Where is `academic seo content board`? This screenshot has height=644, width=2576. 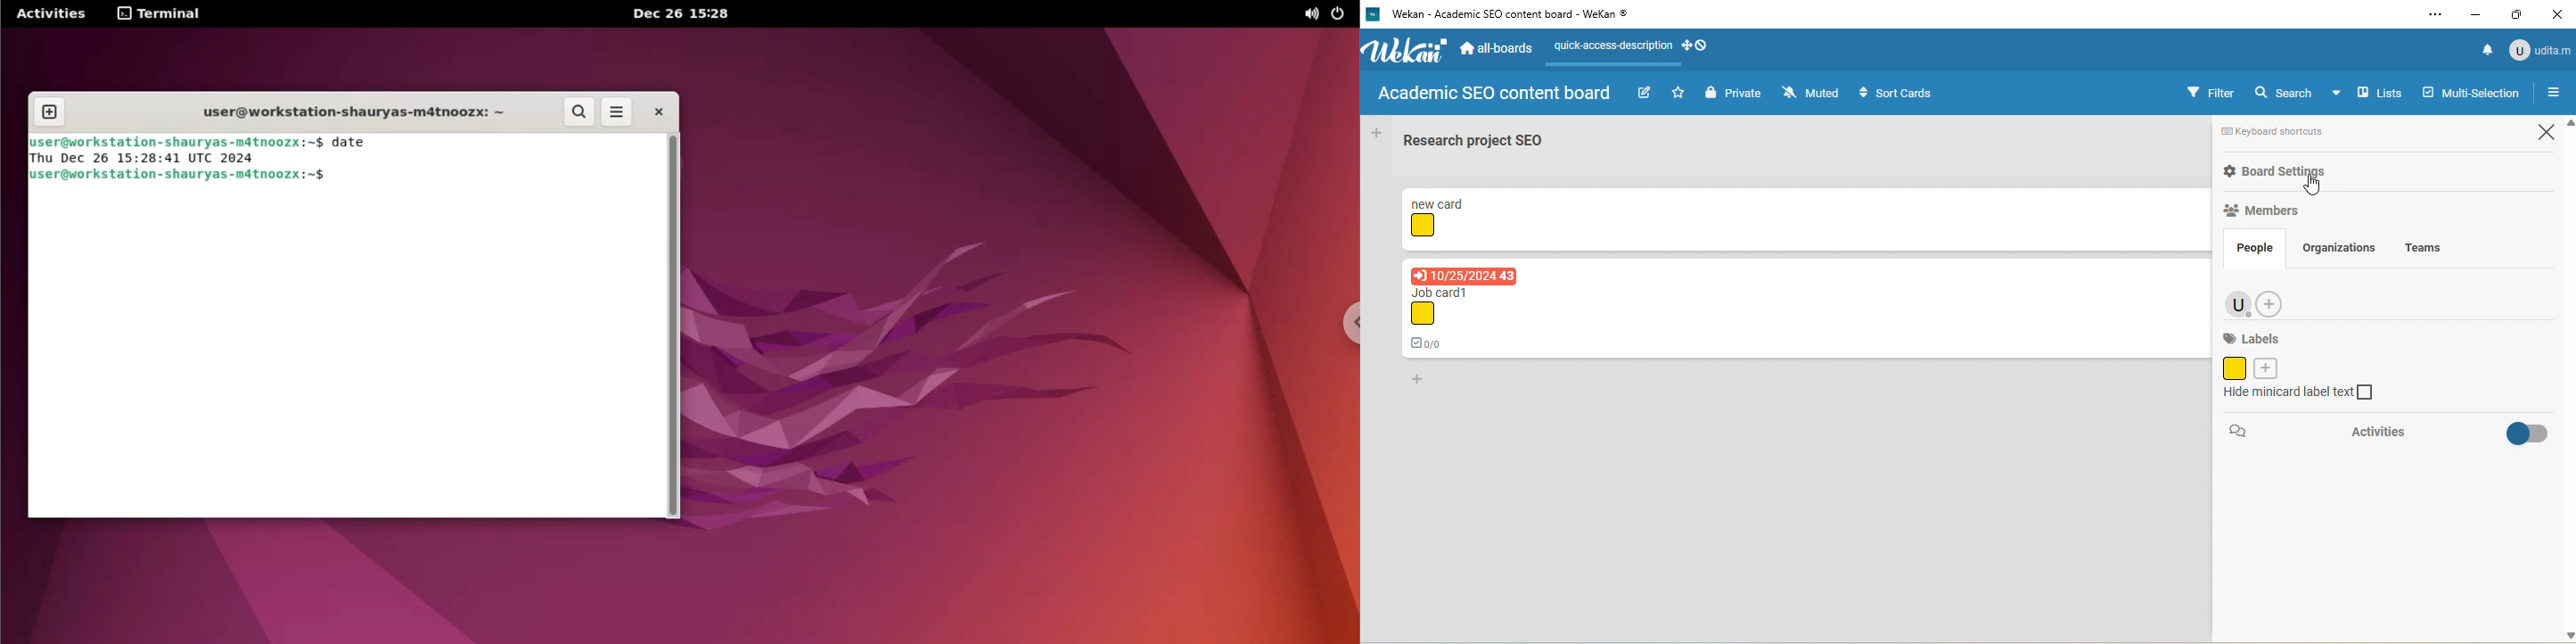
academic seo content board is located at coordinates (1497, 95).